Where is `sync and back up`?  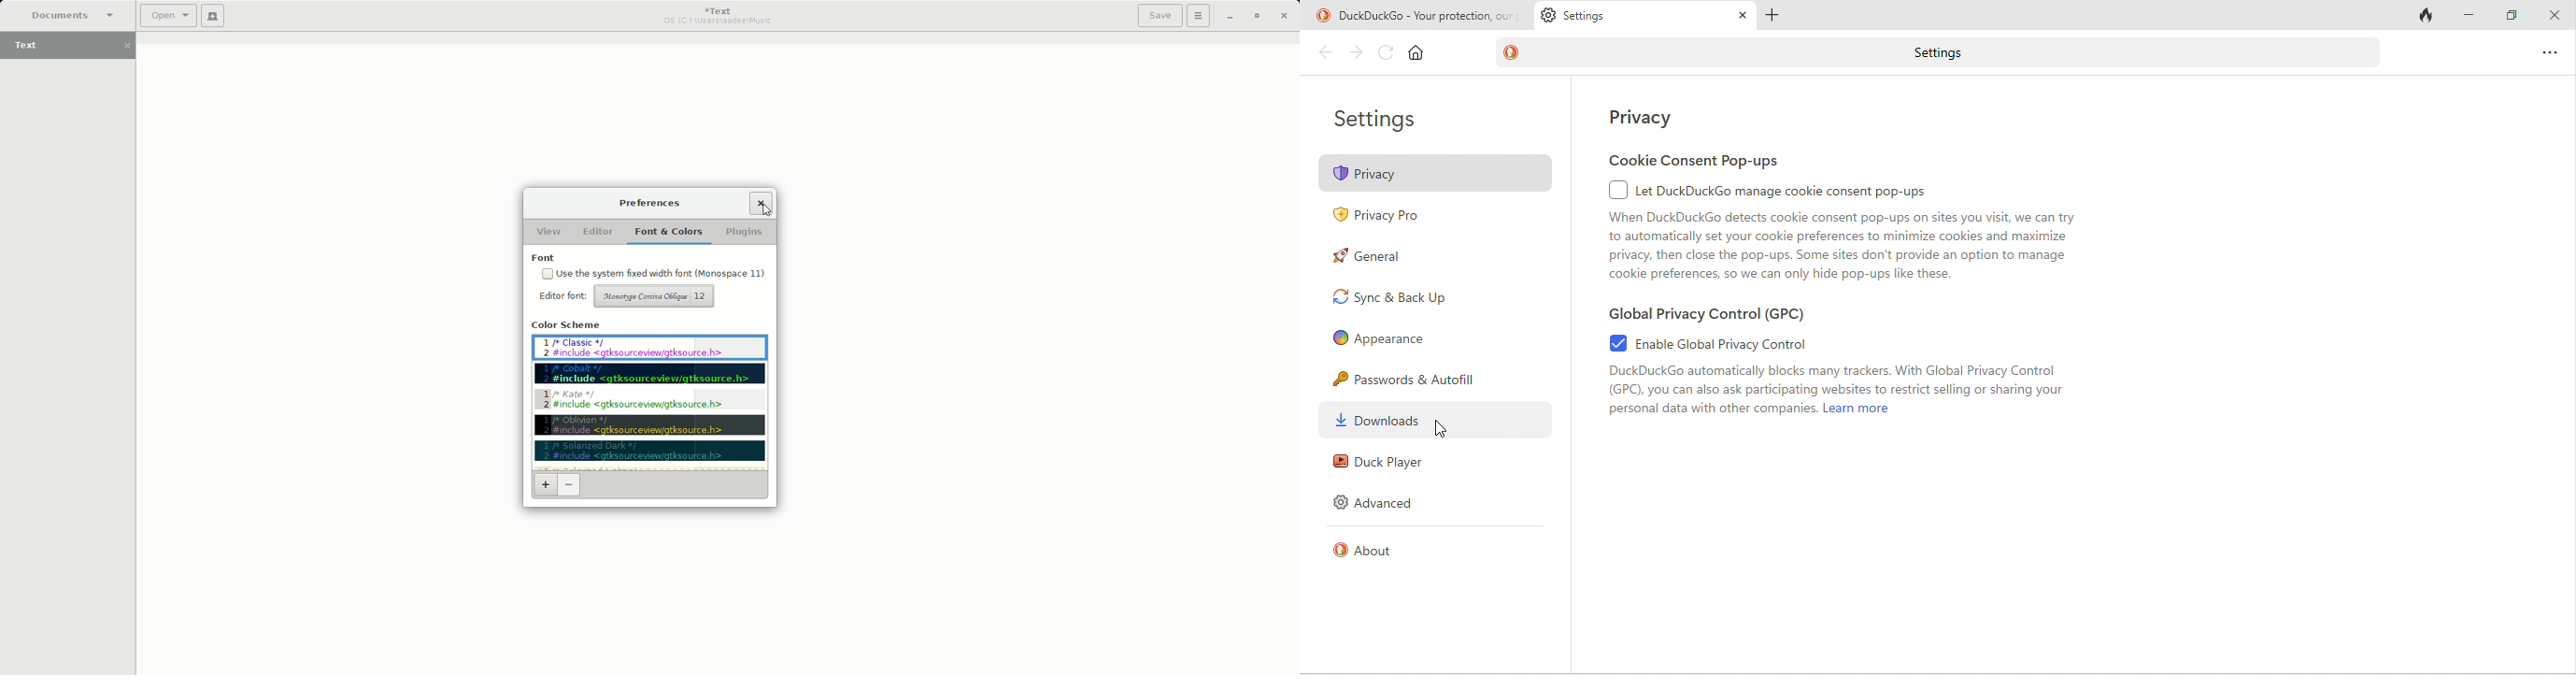 sync and back up is located at coordinates (1399, 300).